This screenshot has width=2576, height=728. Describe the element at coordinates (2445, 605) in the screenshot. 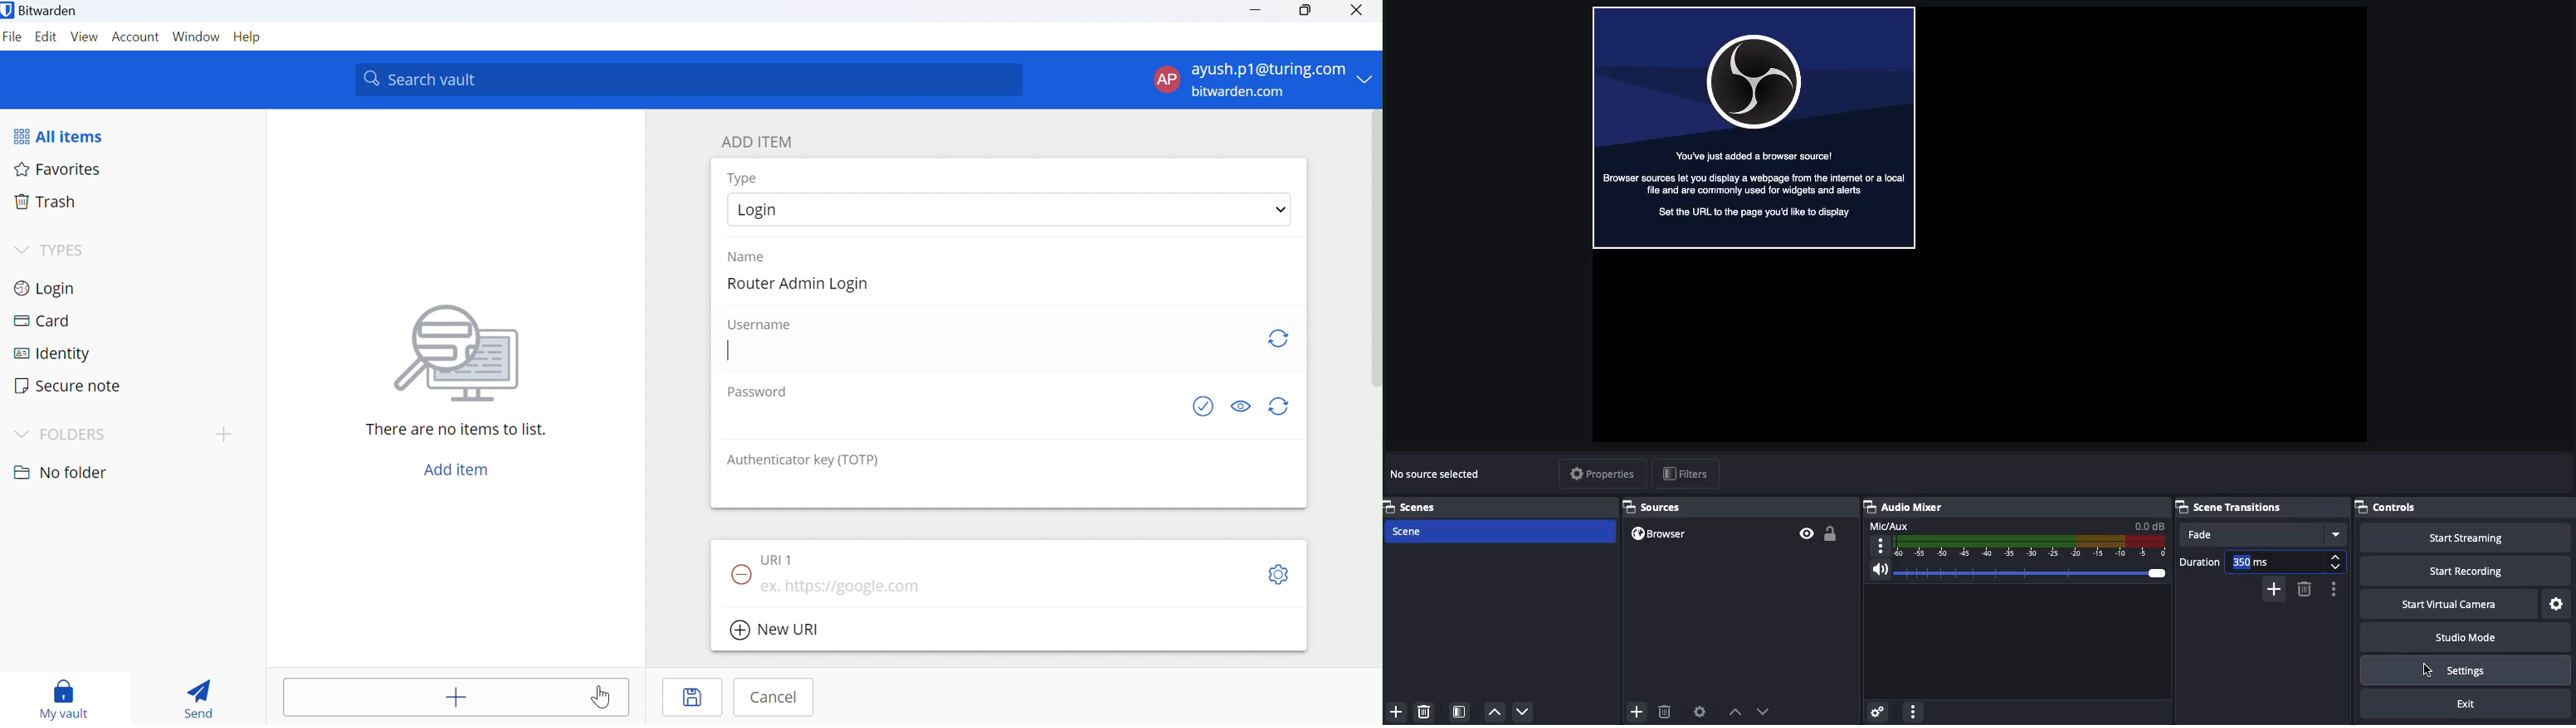

I see `Start virtual camera` at that location.